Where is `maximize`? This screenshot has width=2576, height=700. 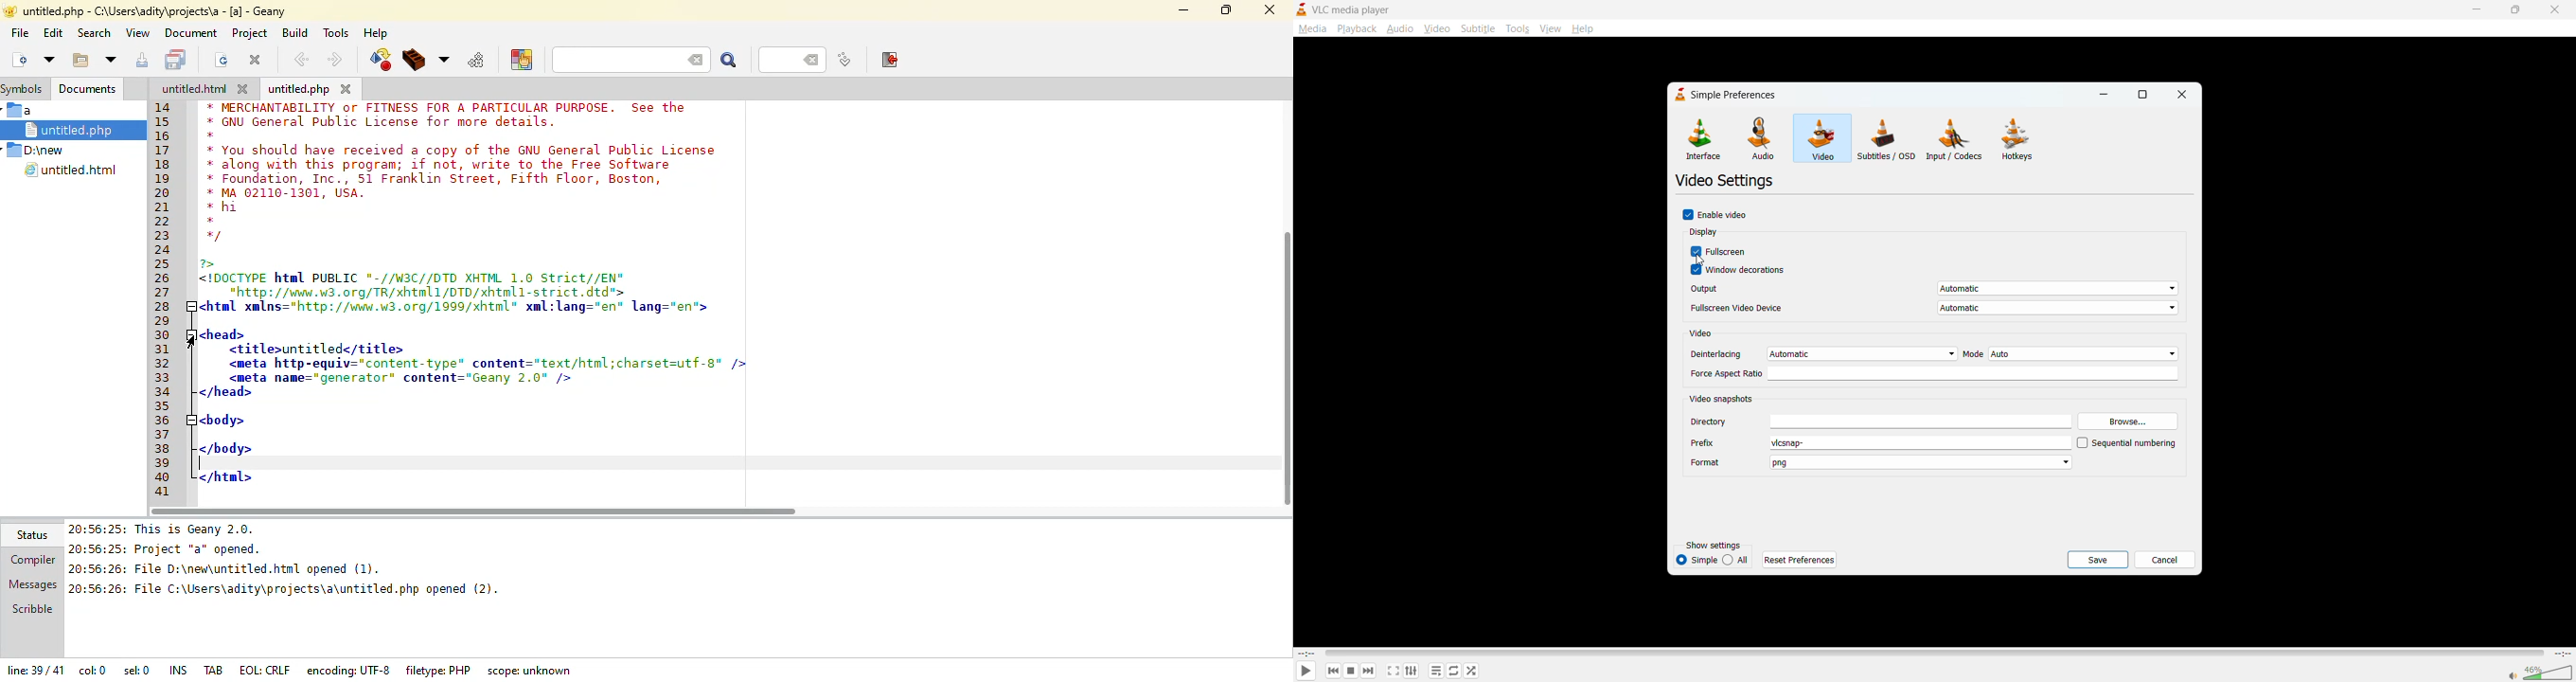
maximize is located at coordinates (2147, 95).